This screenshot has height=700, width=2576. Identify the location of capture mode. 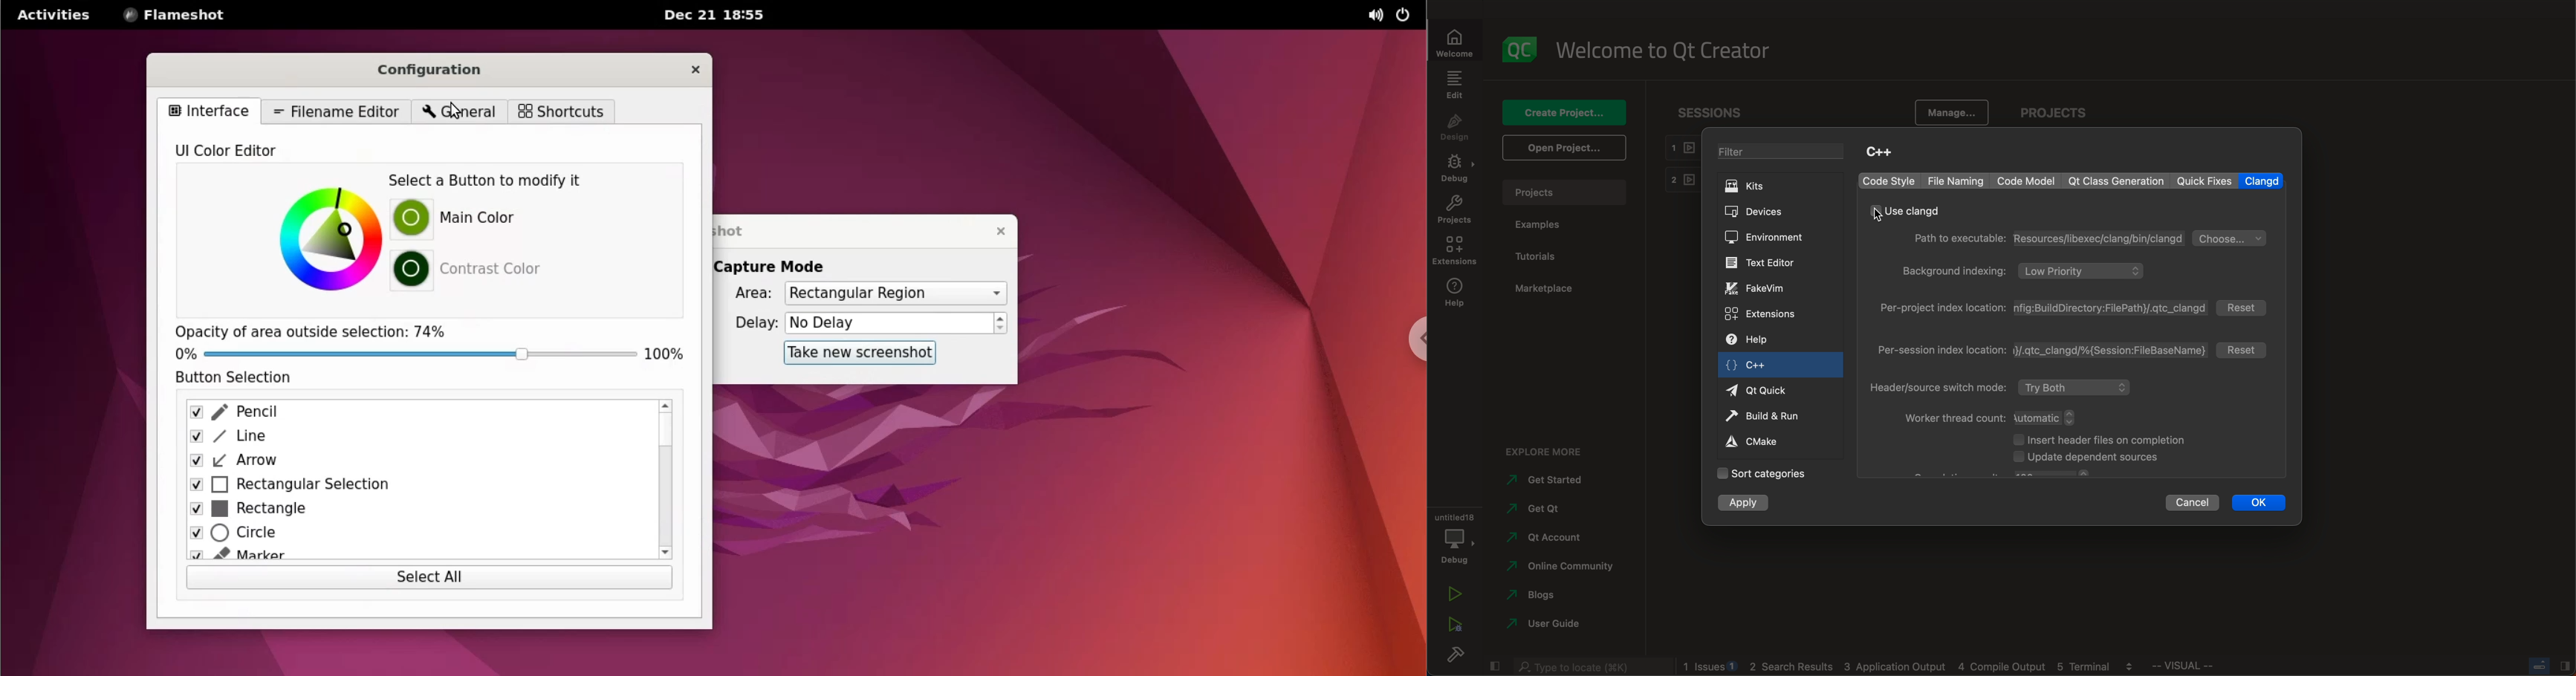
(774, 267).